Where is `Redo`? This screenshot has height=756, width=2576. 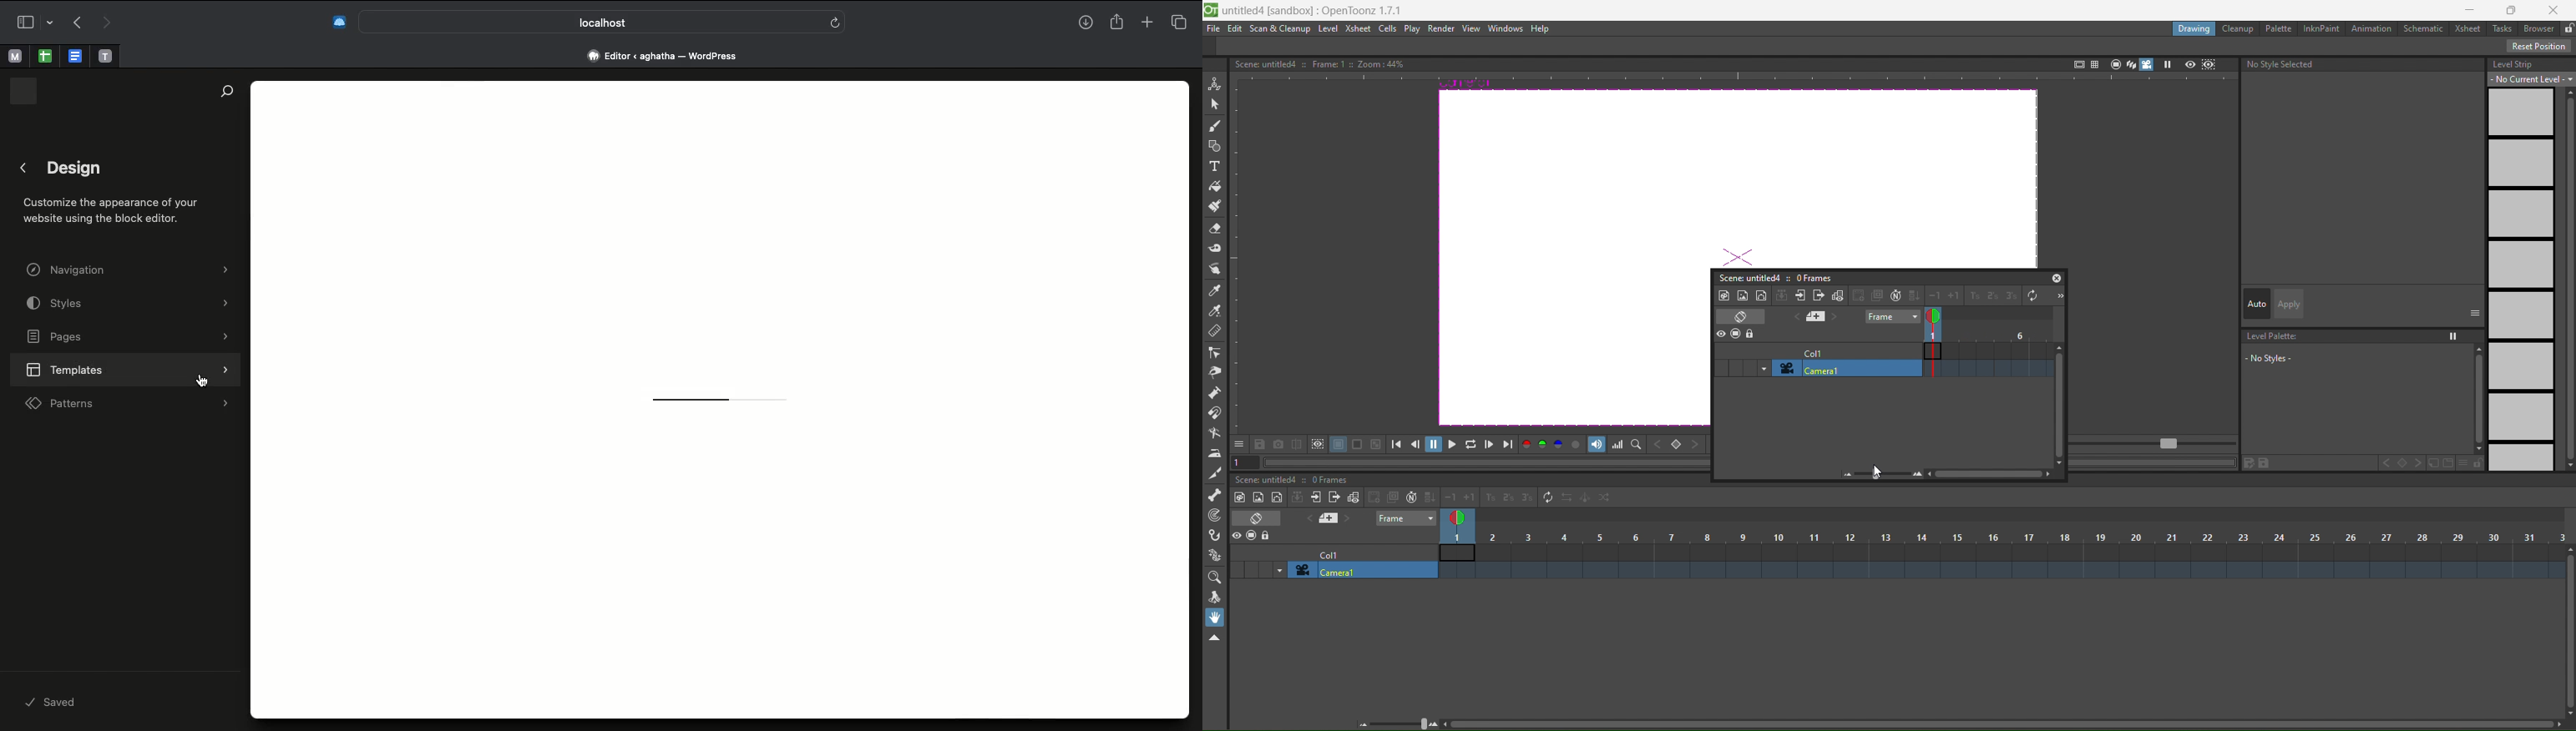 Redo is located at coordinates (104, 23).